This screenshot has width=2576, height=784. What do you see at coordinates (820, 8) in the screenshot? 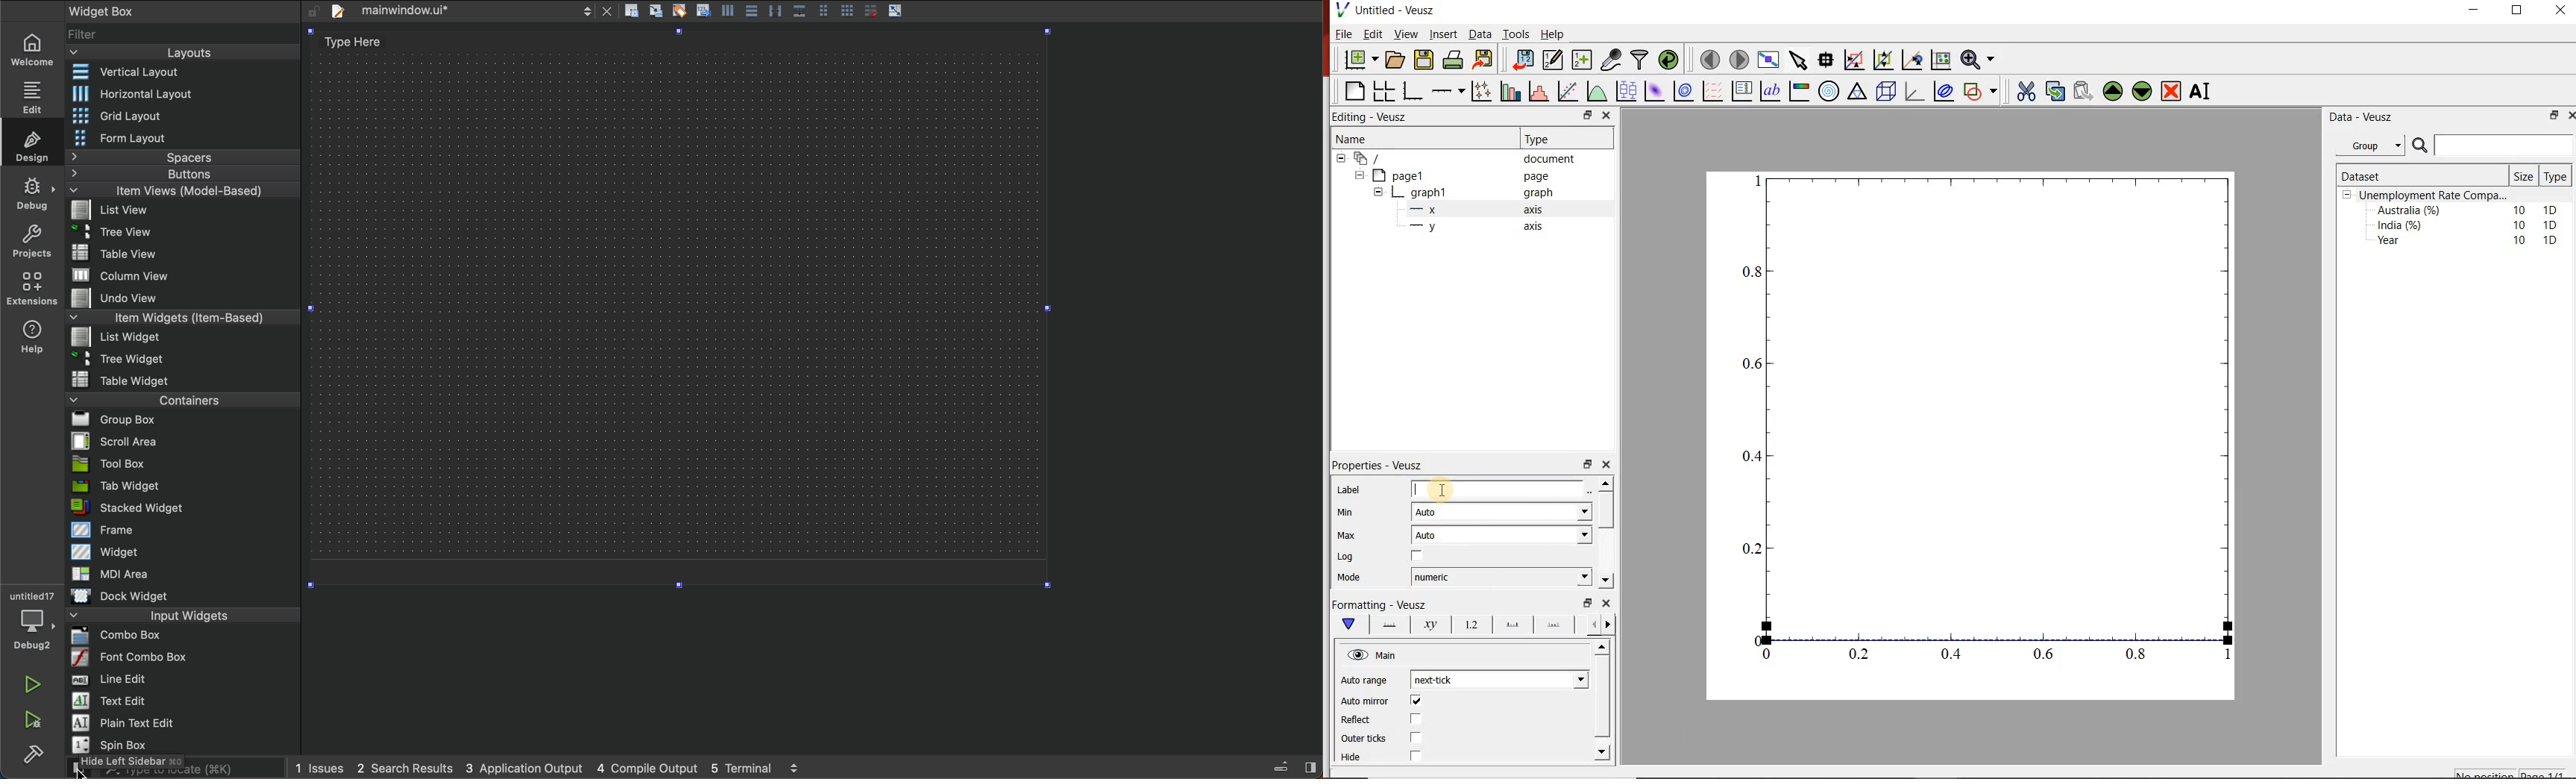
I see `` at bounding box center [820, 8].